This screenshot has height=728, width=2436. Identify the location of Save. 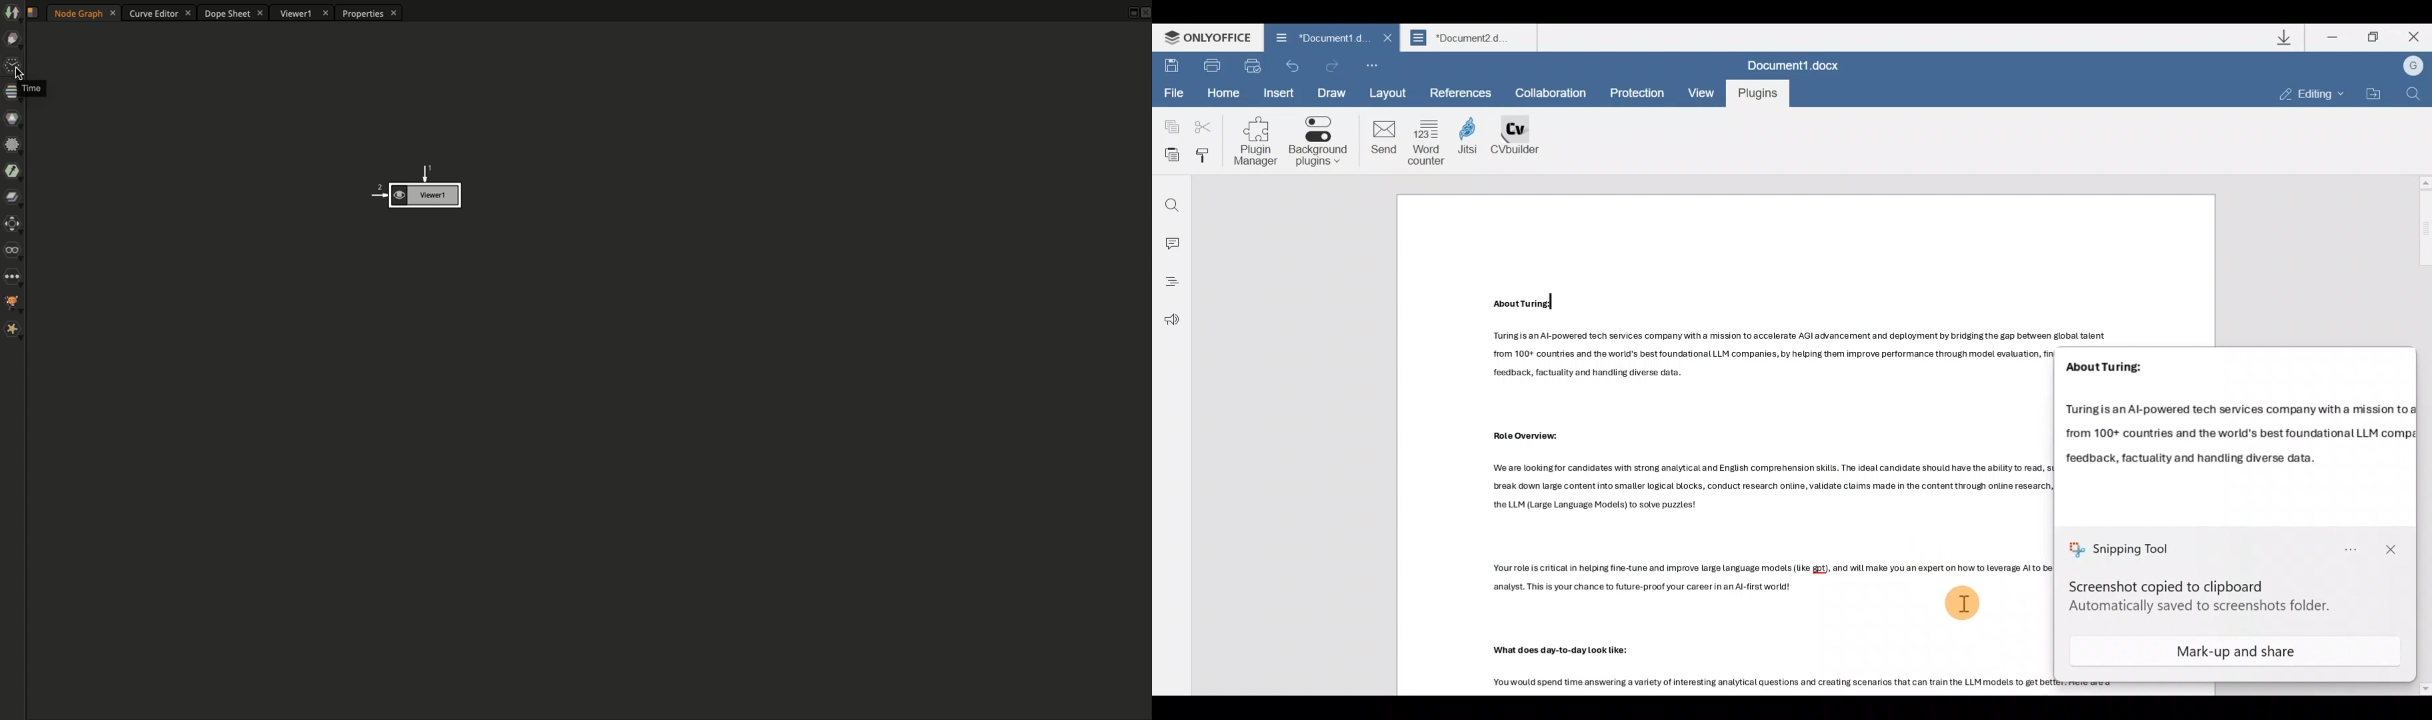
(1171, 64).